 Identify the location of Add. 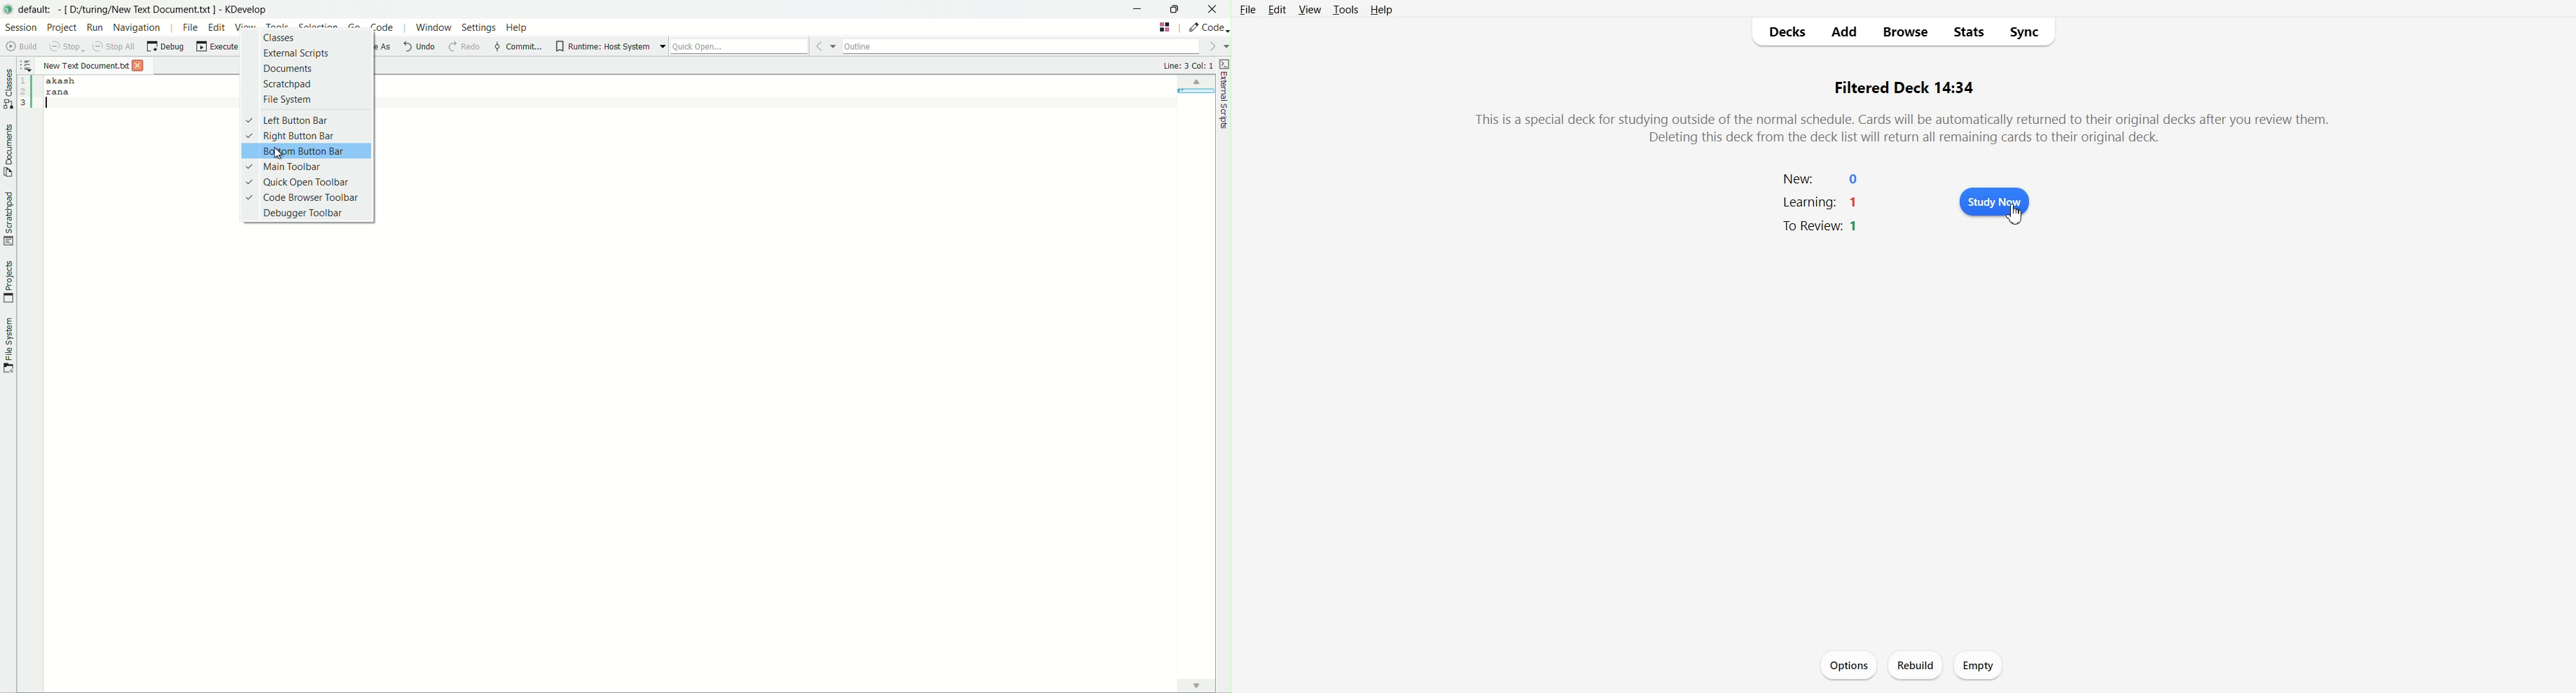
(1844, 32).